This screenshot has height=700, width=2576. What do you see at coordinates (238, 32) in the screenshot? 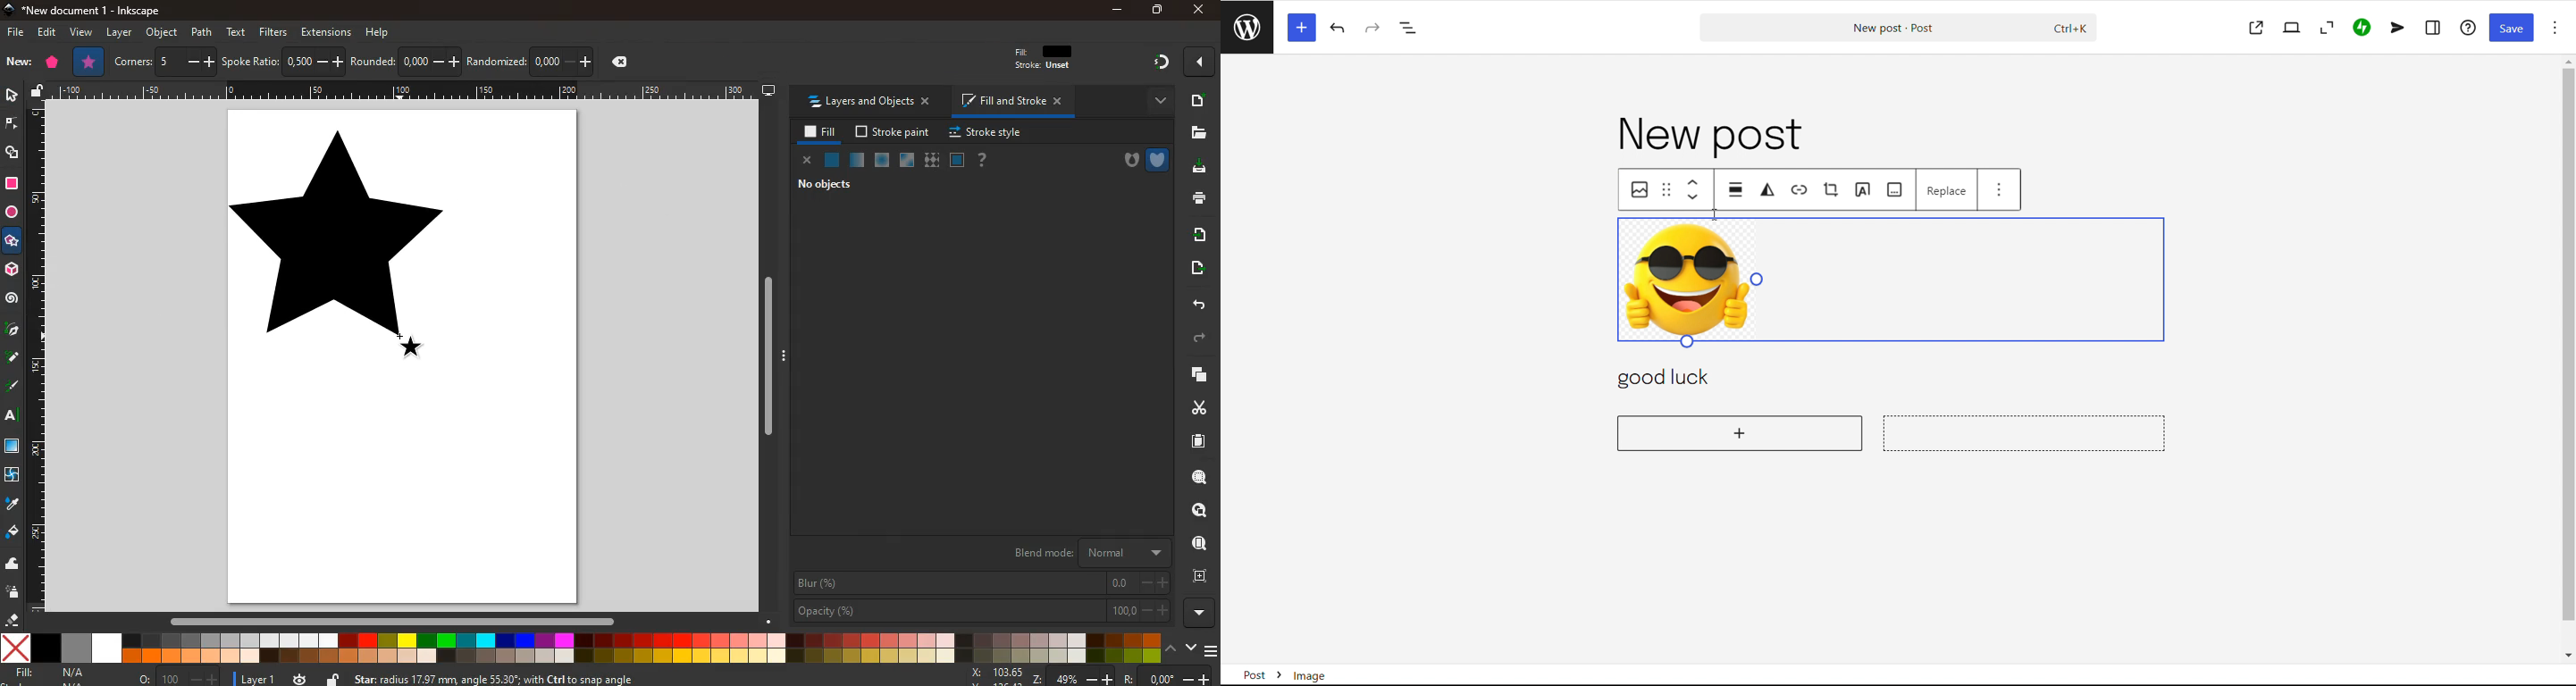
I see `text` at bounding box center [238, 32].